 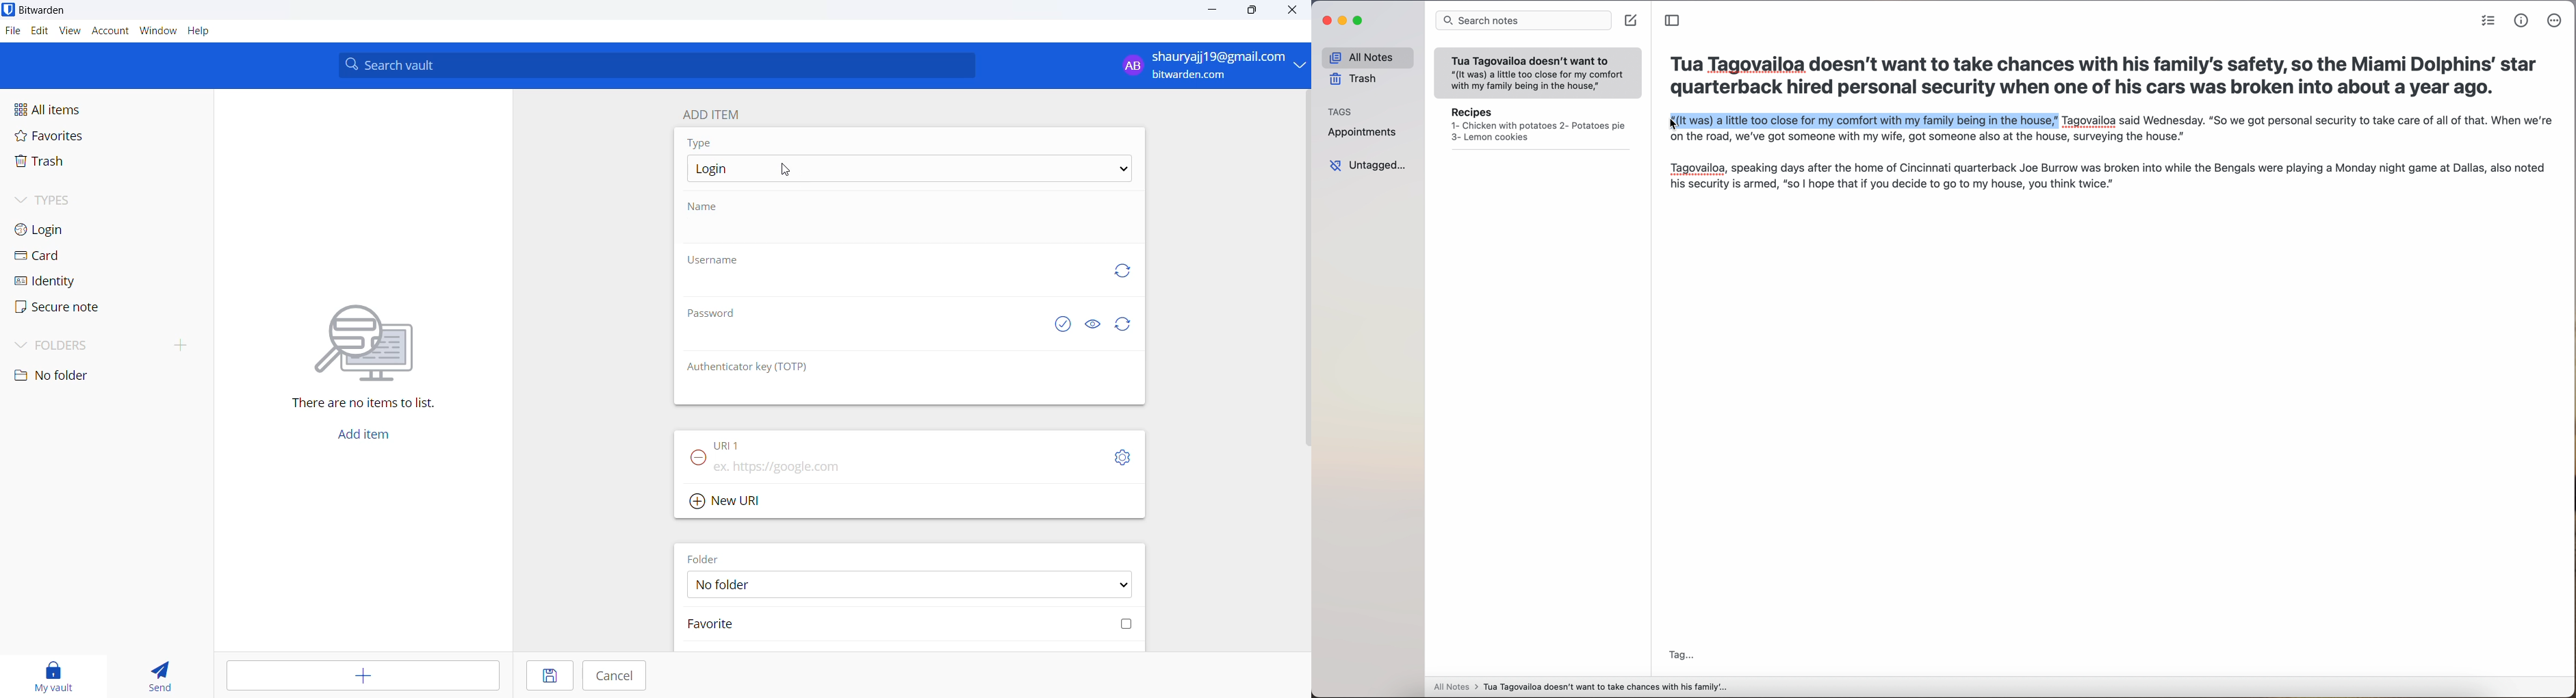 What do you see at coordinates (1126, 325) in the screenshot?
I see `refresh` at bounding box center [1126, 325].